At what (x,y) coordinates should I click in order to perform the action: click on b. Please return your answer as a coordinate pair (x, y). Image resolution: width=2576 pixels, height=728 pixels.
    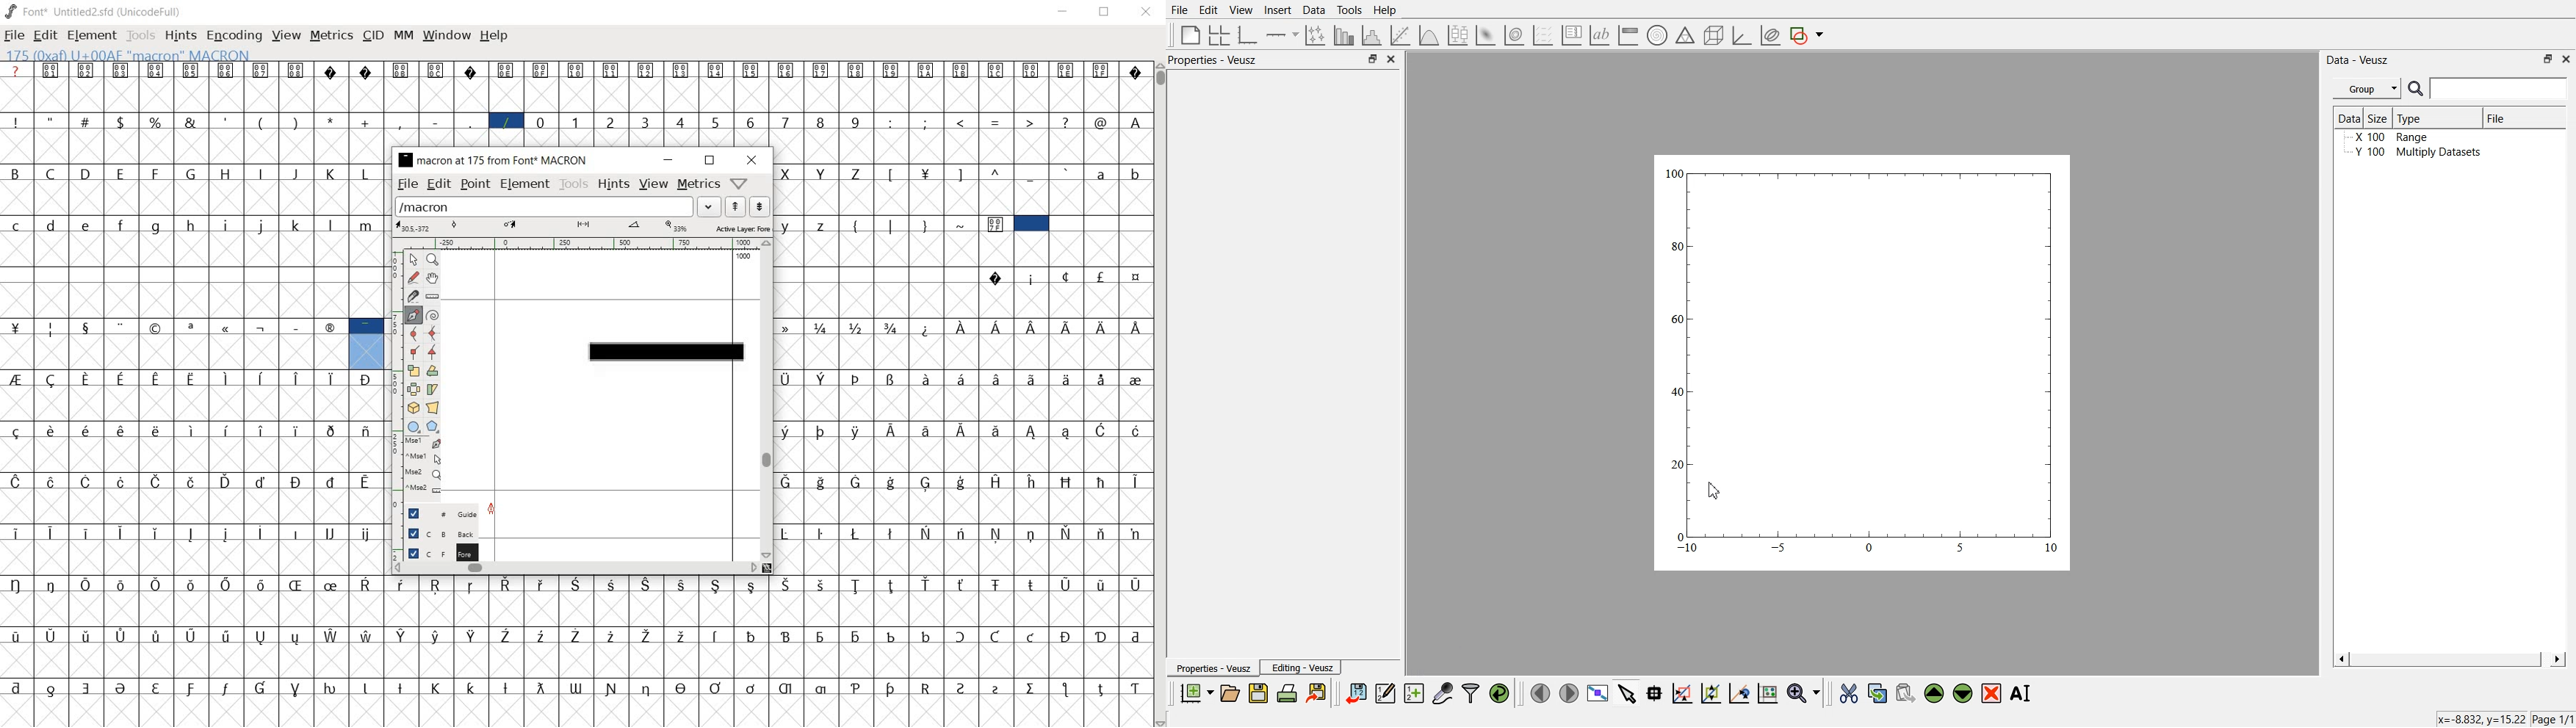
    Looking at the image, I should click on (1134, 174).